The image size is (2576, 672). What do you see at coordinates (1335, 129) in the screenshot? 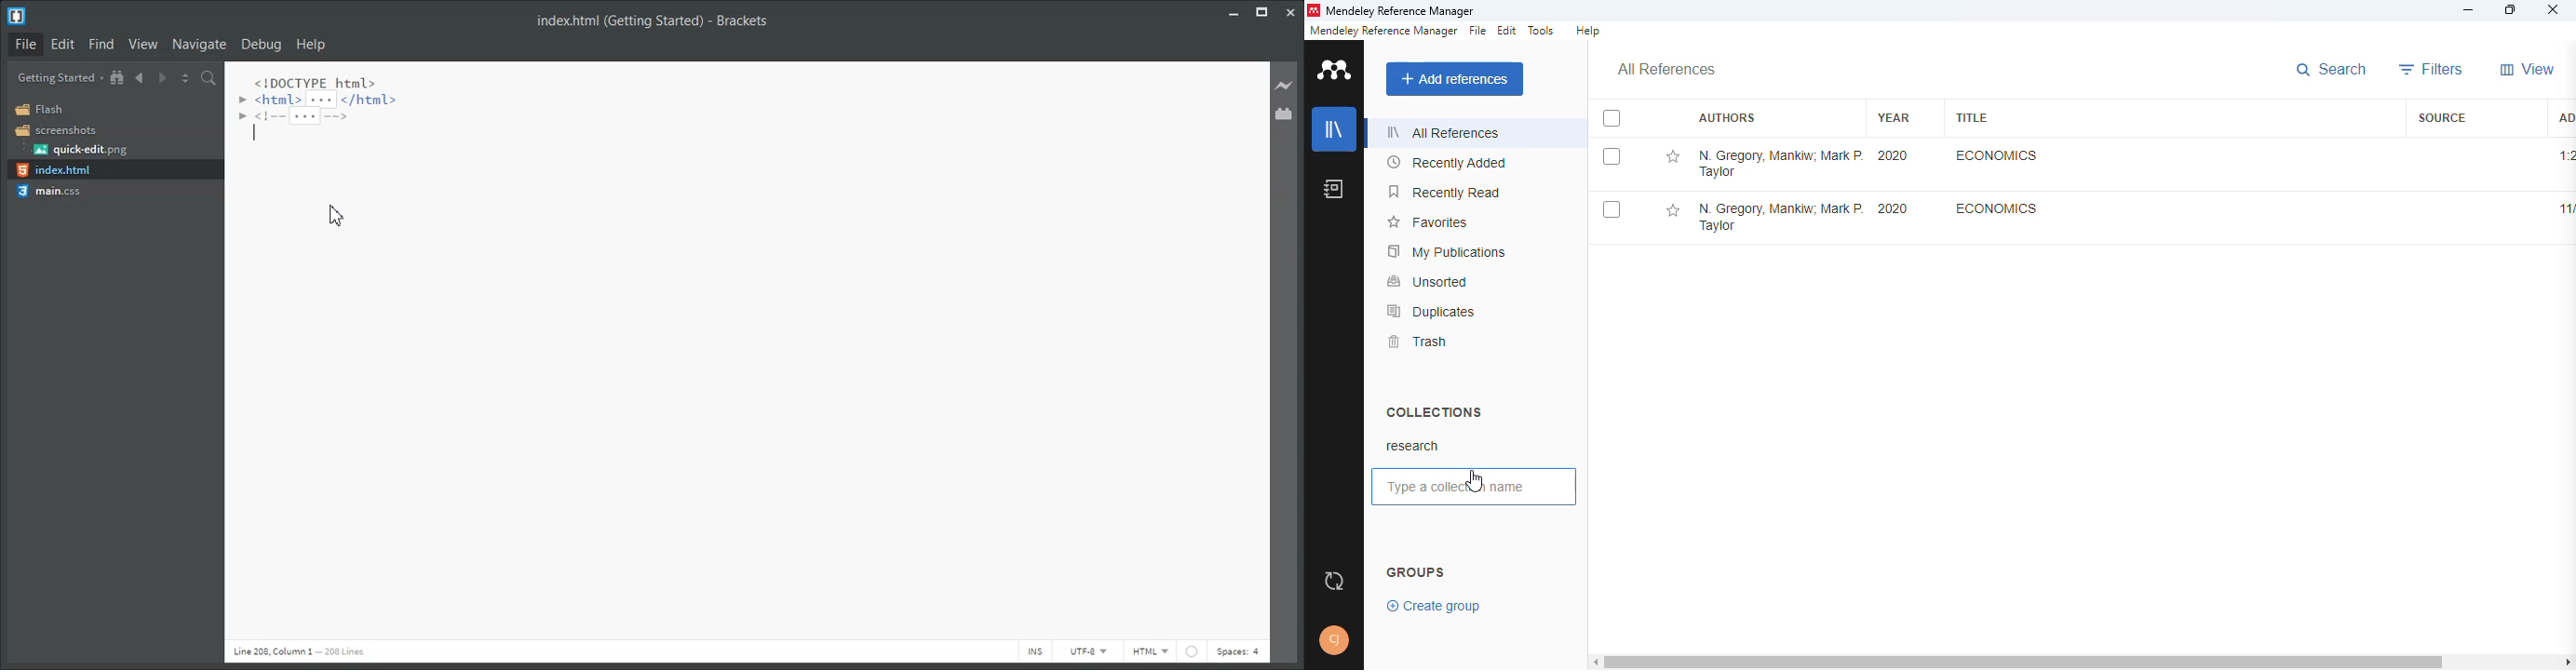
I see `library` at bounding box center [1335, 129].